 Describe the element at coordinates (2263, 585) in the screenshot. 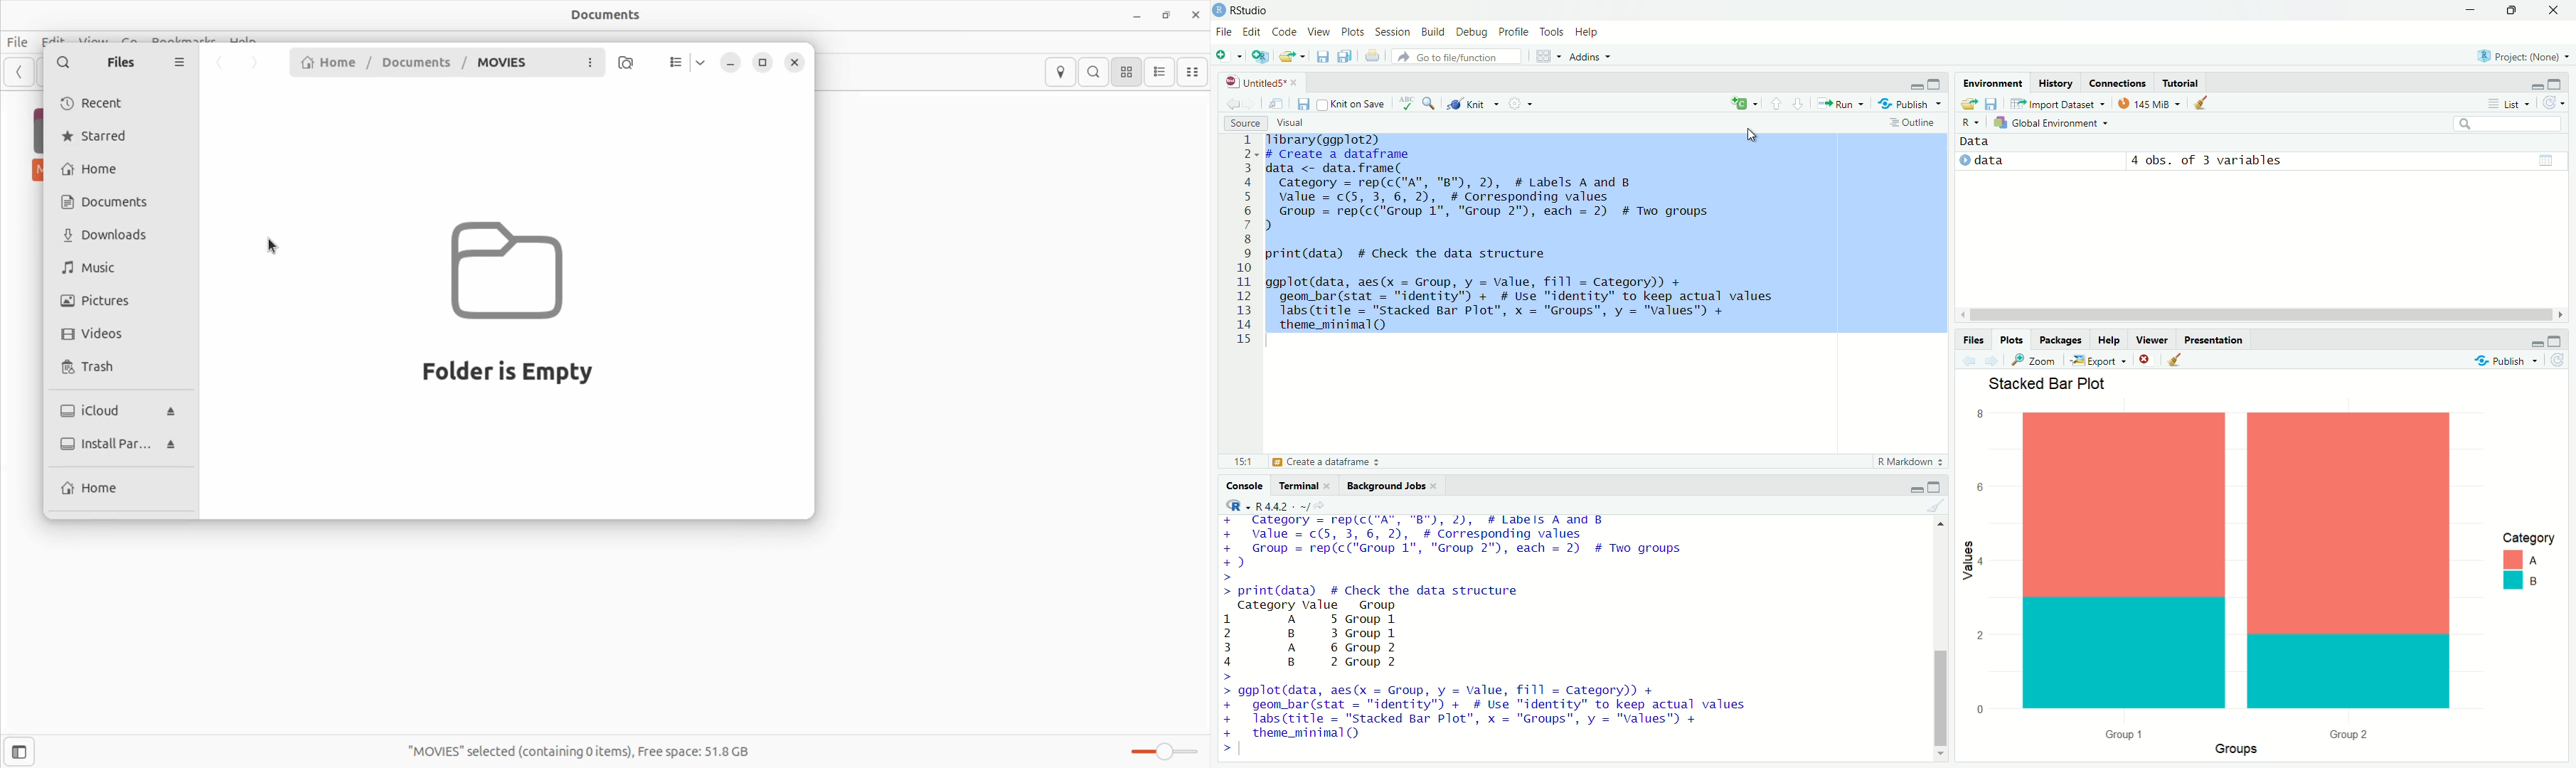

I see `Plot` at that location.